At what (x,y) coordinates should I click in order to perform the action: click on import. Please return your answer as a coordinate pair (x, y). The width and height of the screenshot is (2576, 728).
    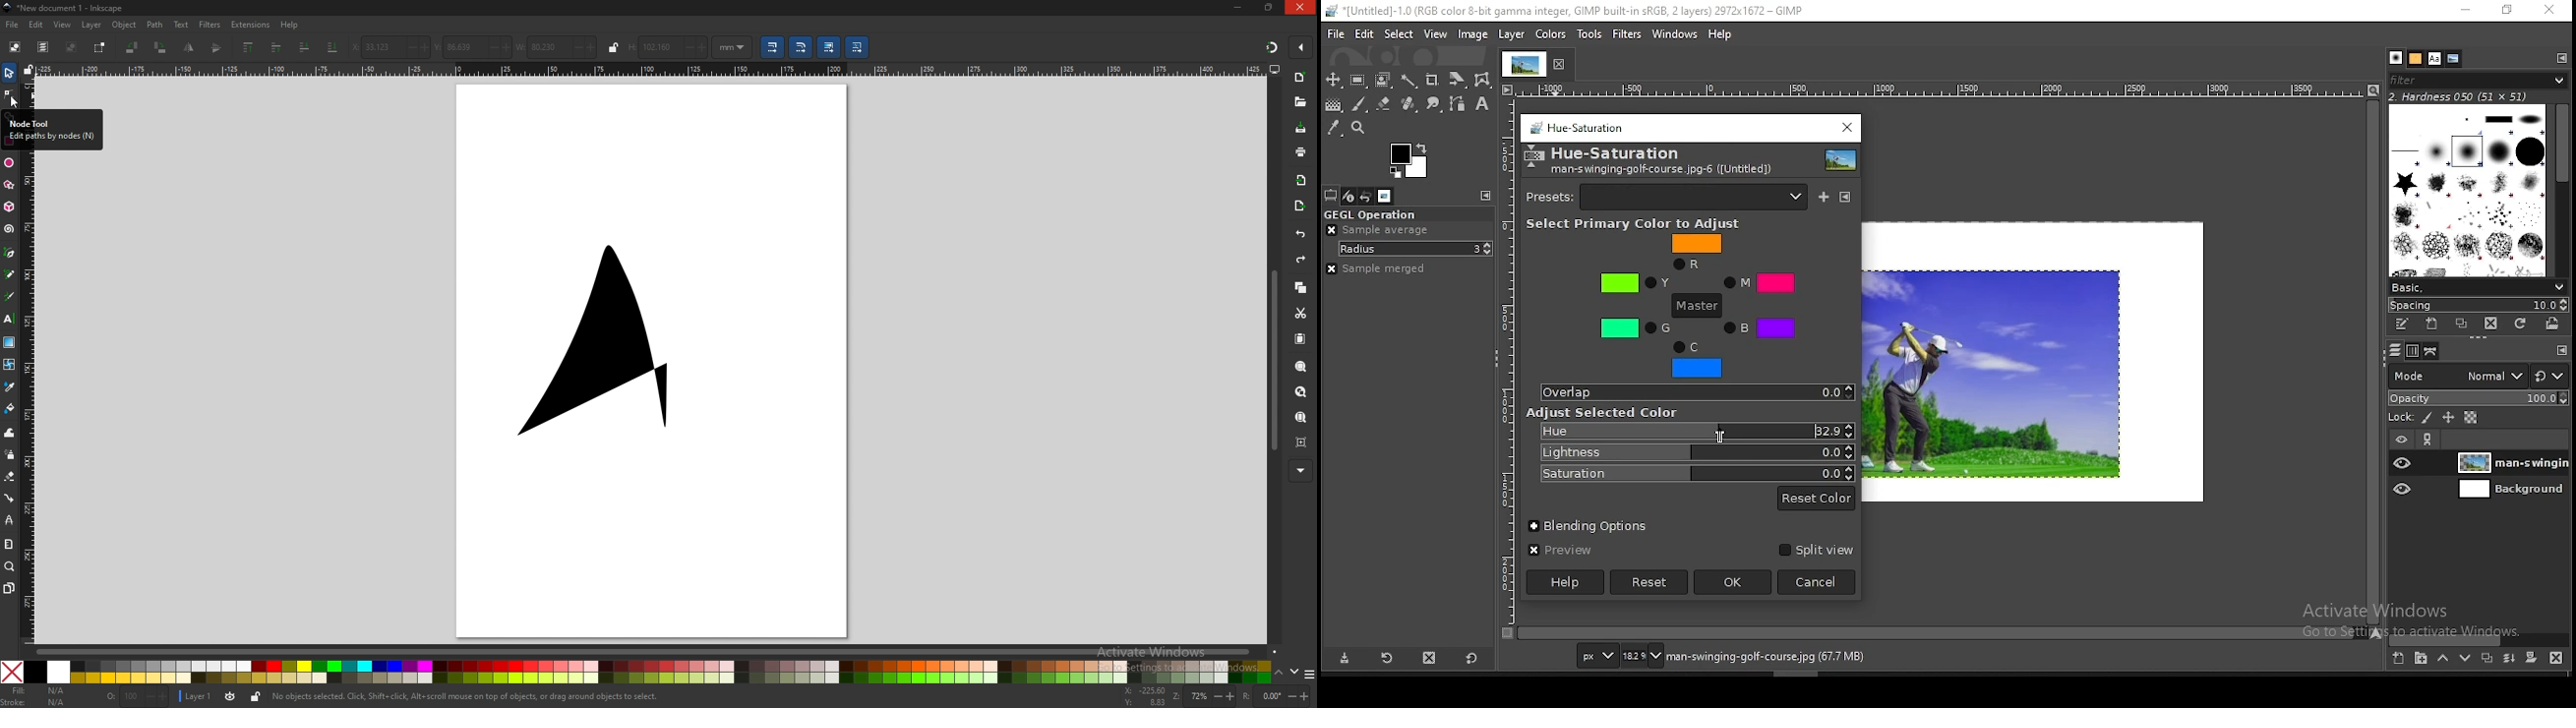
    Looking at the image, I should click on (1302, 182).